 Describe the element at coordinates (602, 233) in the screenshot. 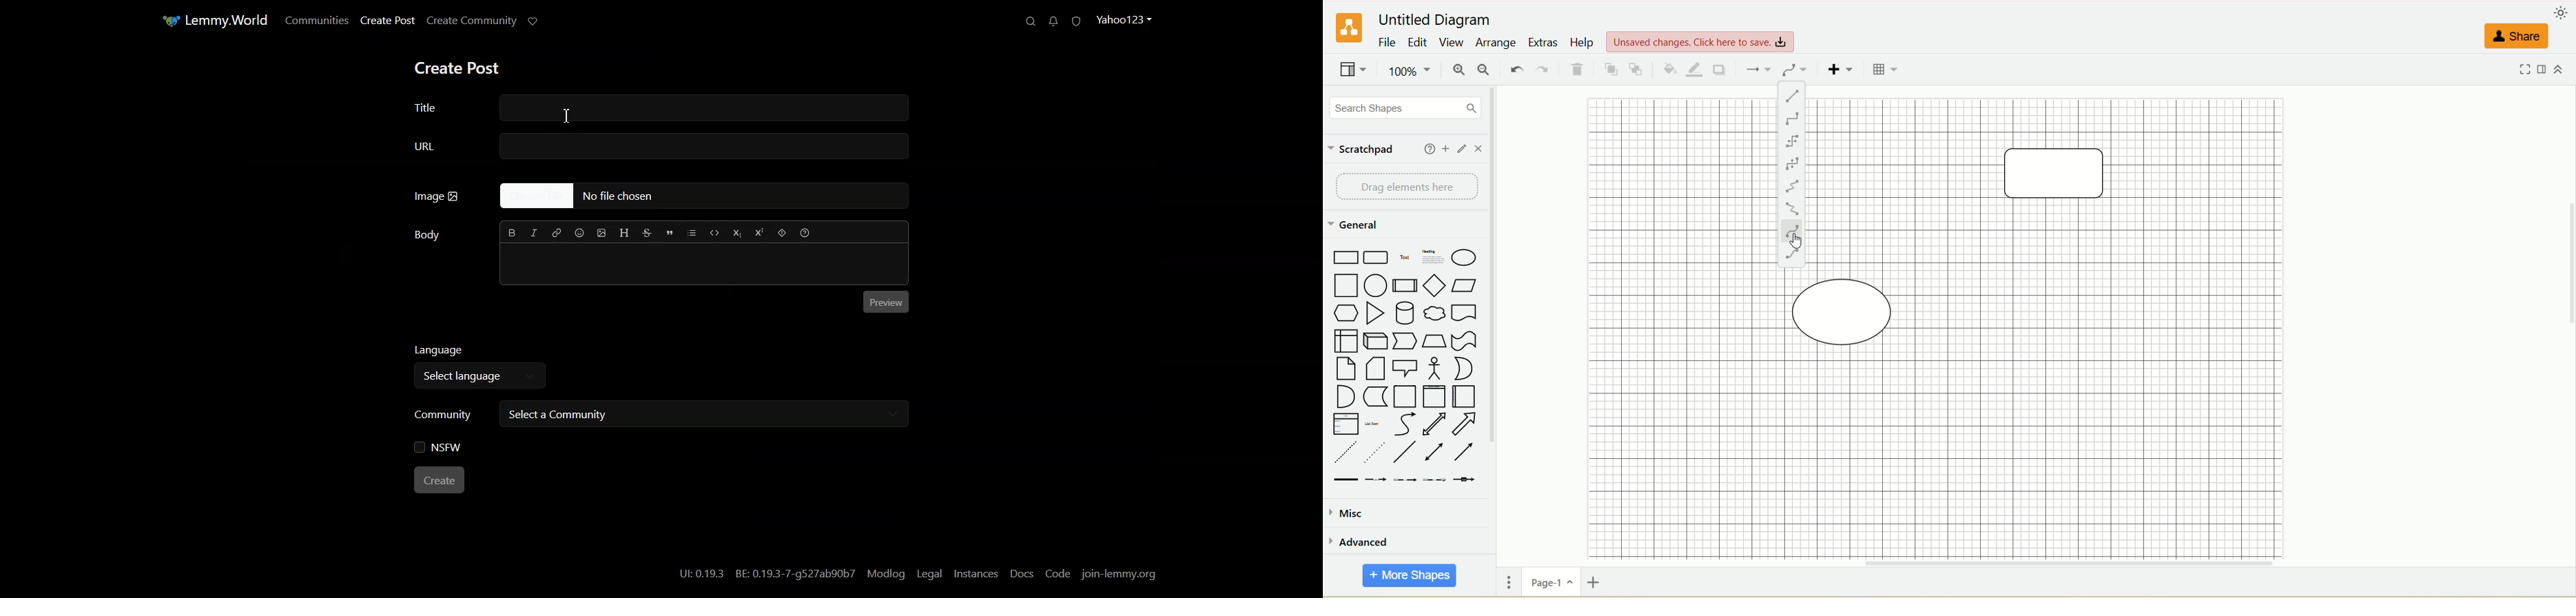

I see `Upload Image` at that location.